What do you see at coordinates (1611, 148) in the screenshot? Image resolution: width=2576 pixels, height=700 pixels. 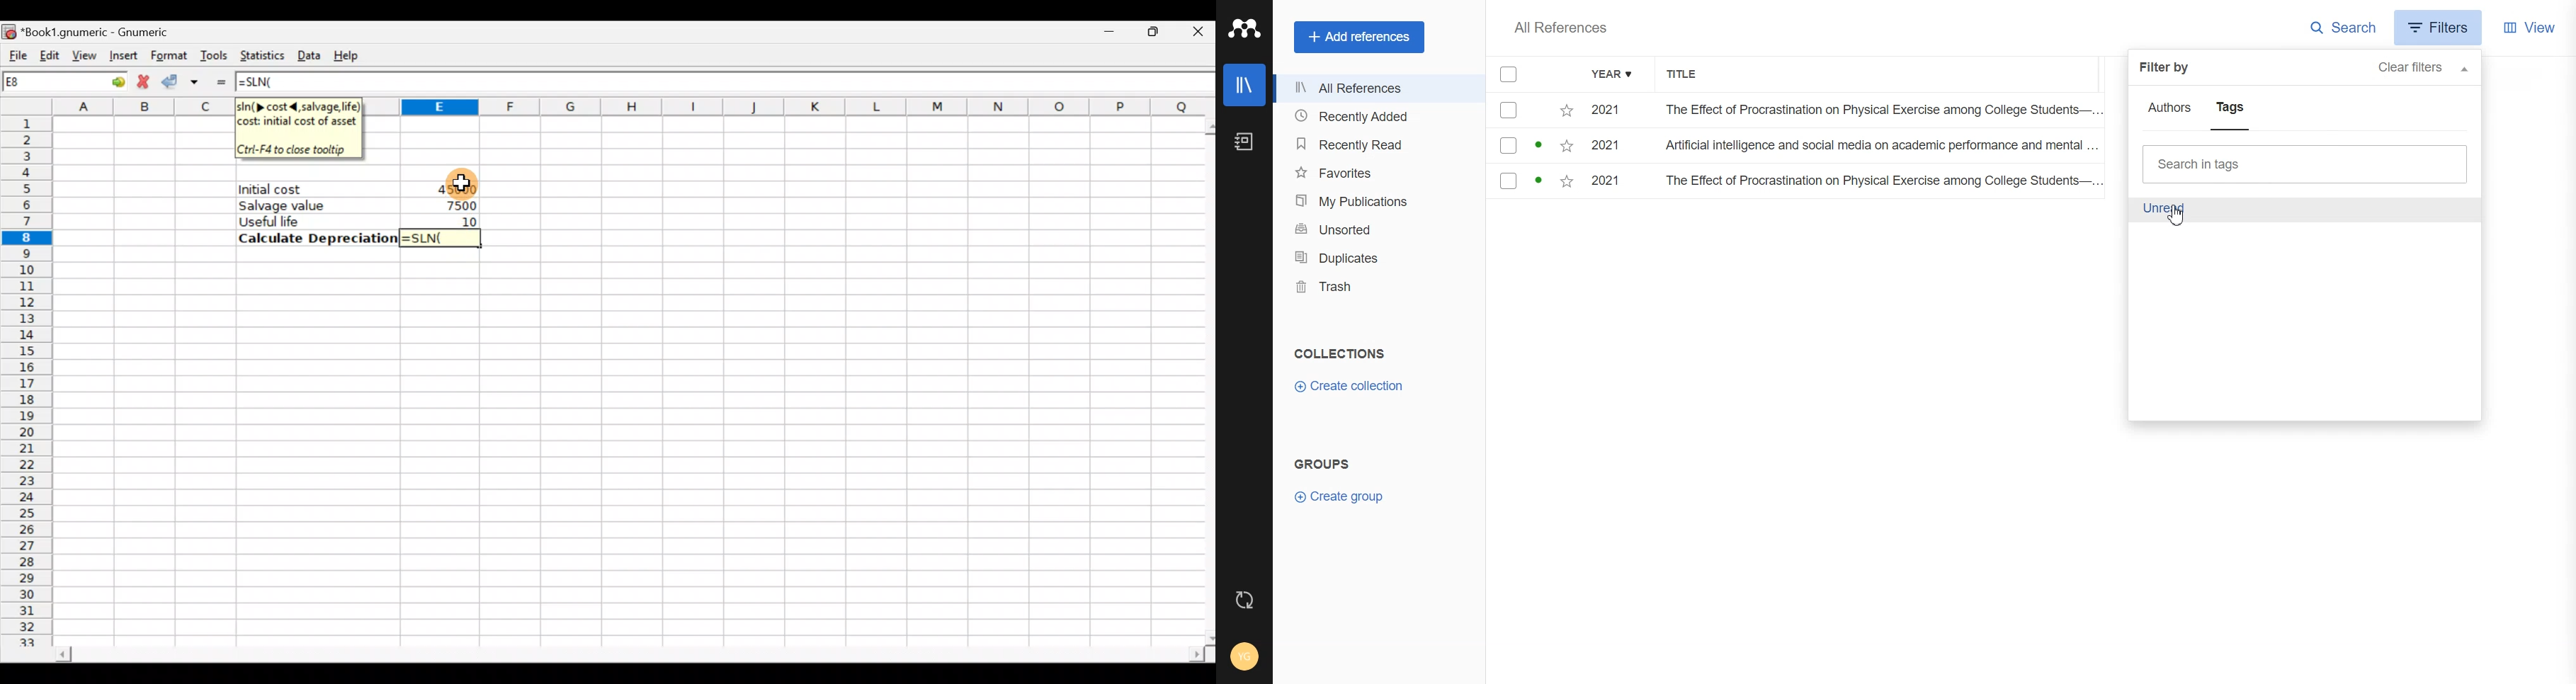 I see `2021` at bounding box center [1611, 148].